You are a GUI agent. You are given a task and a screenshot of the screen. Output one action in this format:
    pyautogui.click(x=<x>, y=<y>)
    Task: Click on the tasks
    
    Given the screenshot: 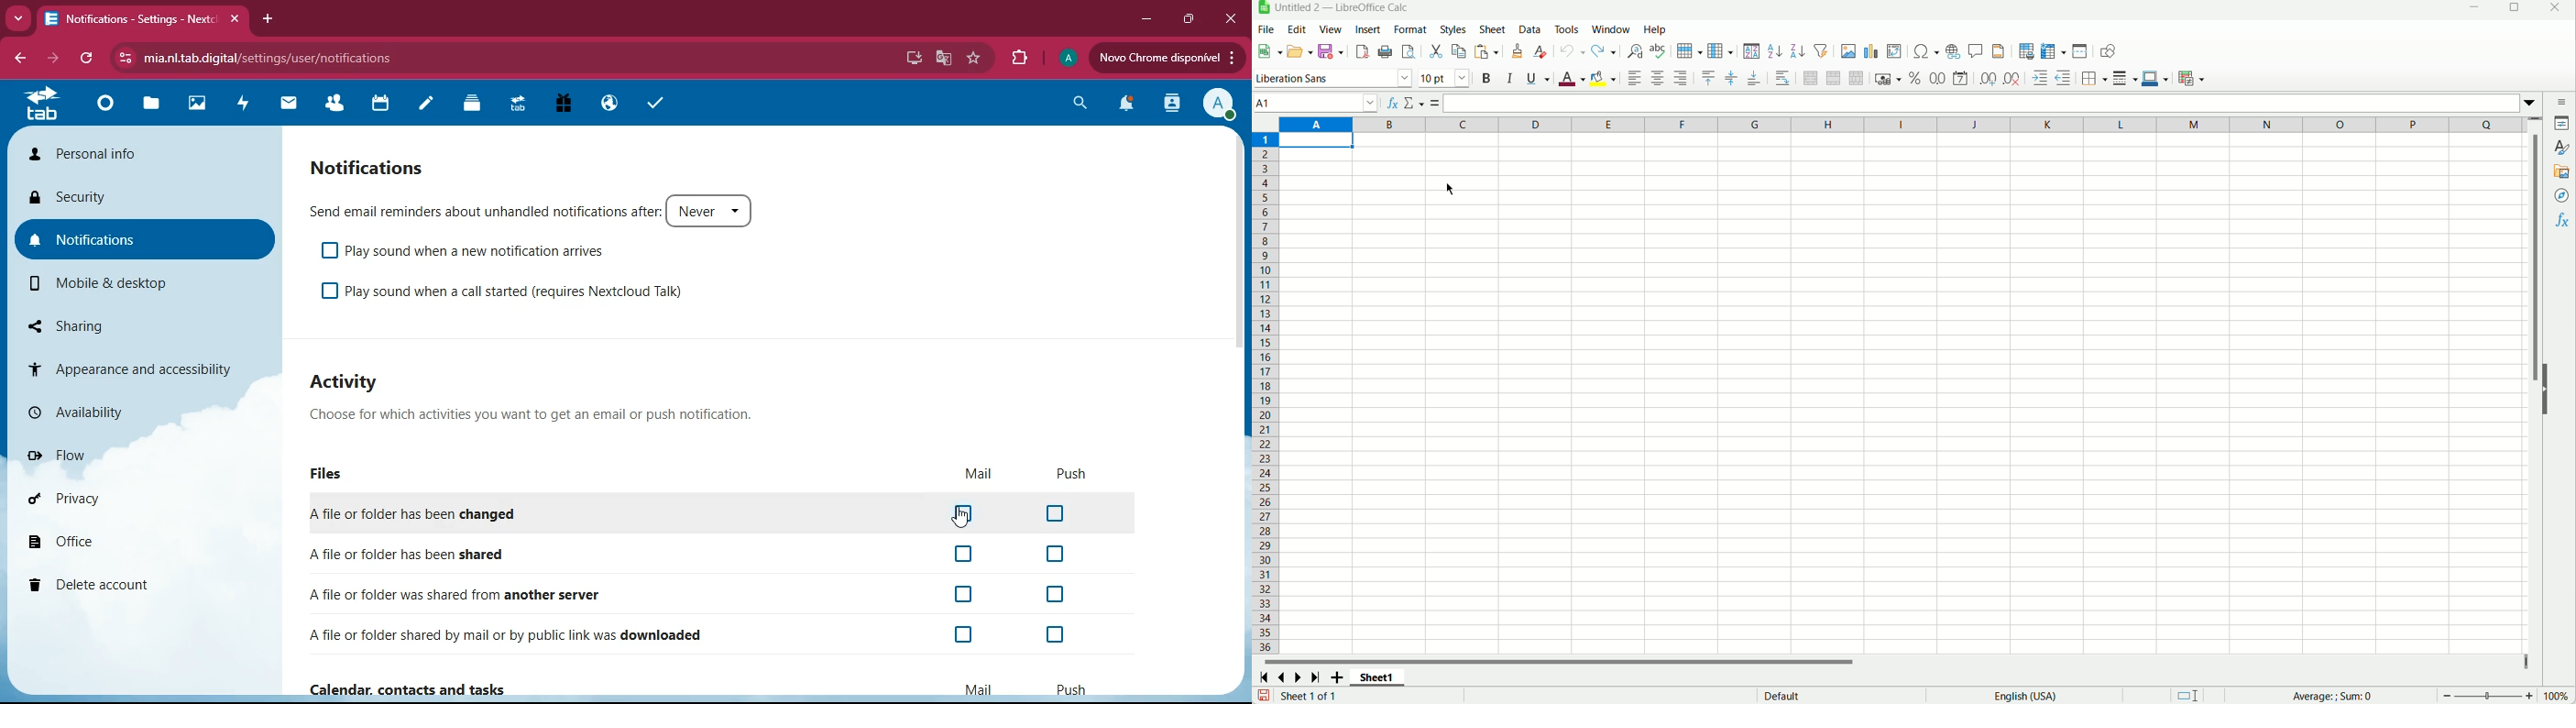 What is the action you would take?
    pyautogui.click(x=650, y=104)
    